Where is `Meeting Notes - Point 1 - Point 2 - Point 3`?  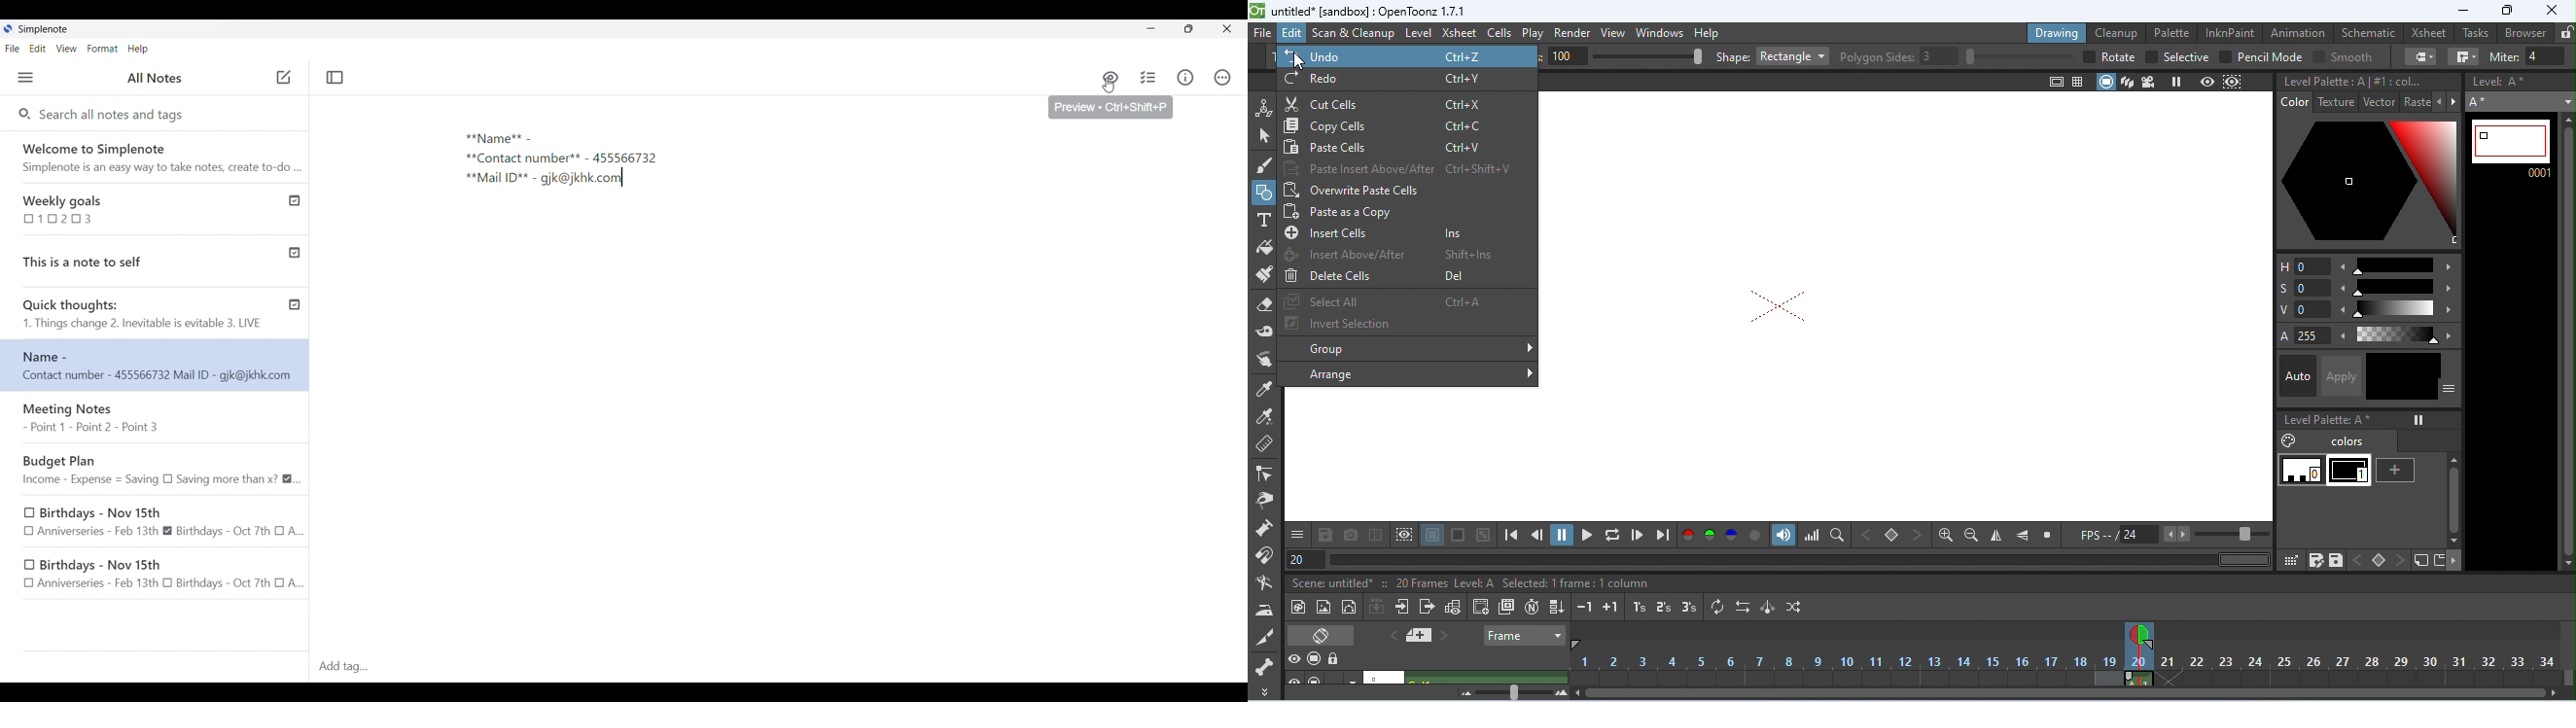
Meeting Notes - Point 1 - Point 2 - Point 3 is located at coordinates (157, 418).